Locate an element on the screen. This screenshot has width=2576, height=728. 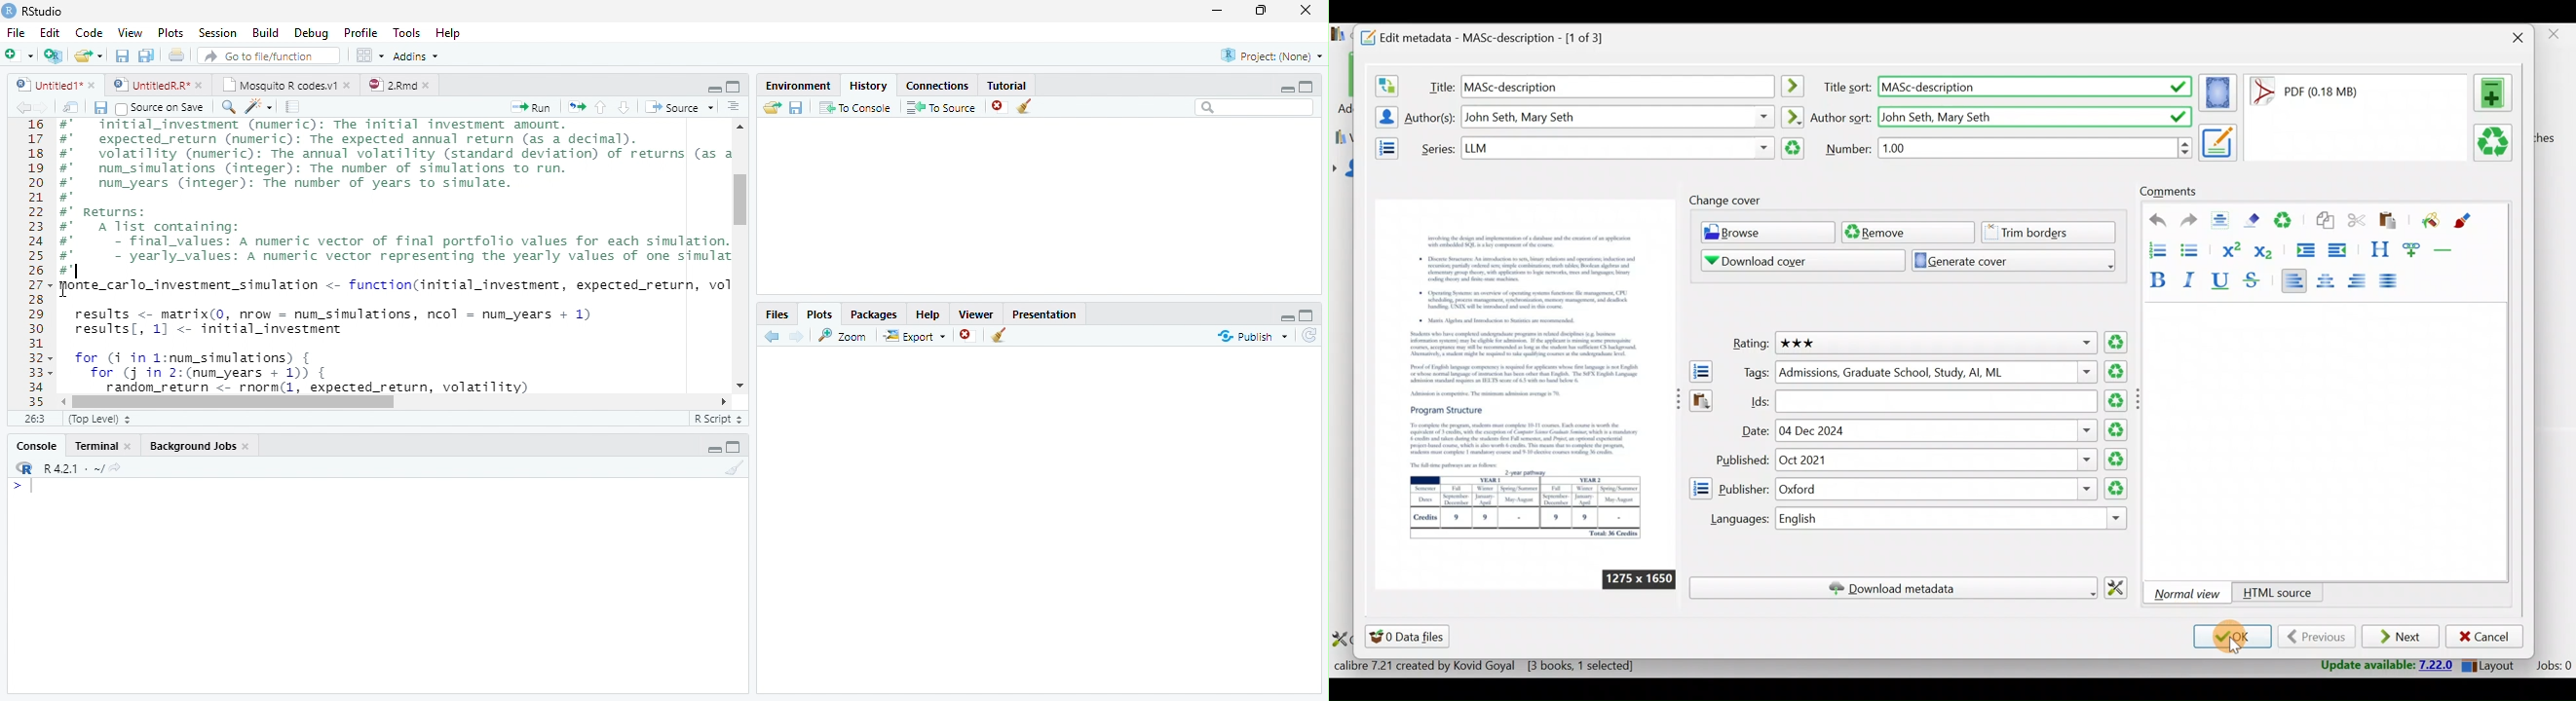
Remove selected is located at coordinates (969, 336).